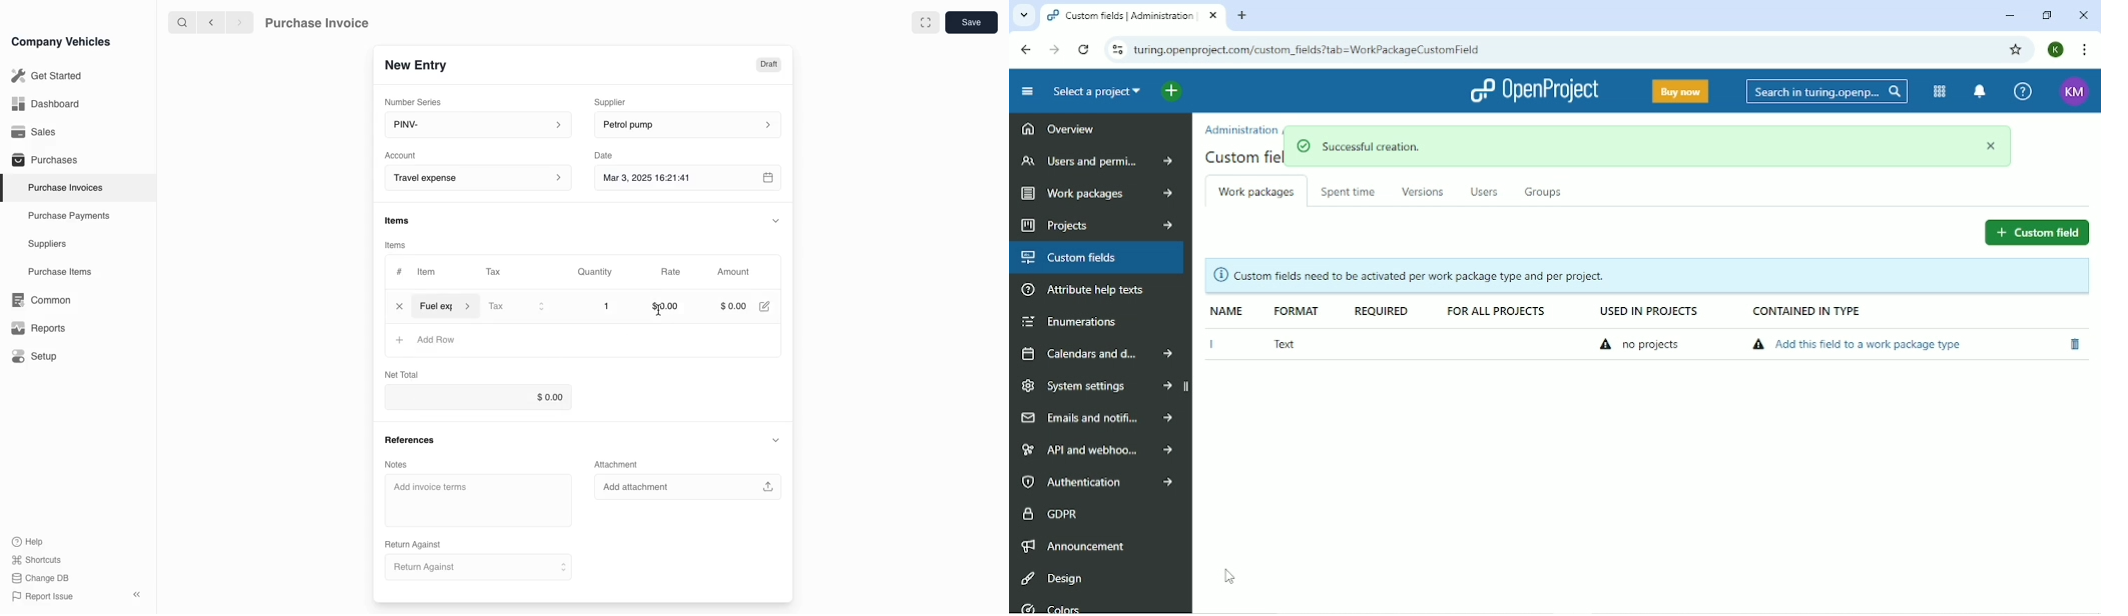 This screenshot has height=616, width=2128. What do you see at coordinates (138, 593) in the screenshot?
I see `close sidebar` at bounding box center [138, 593].